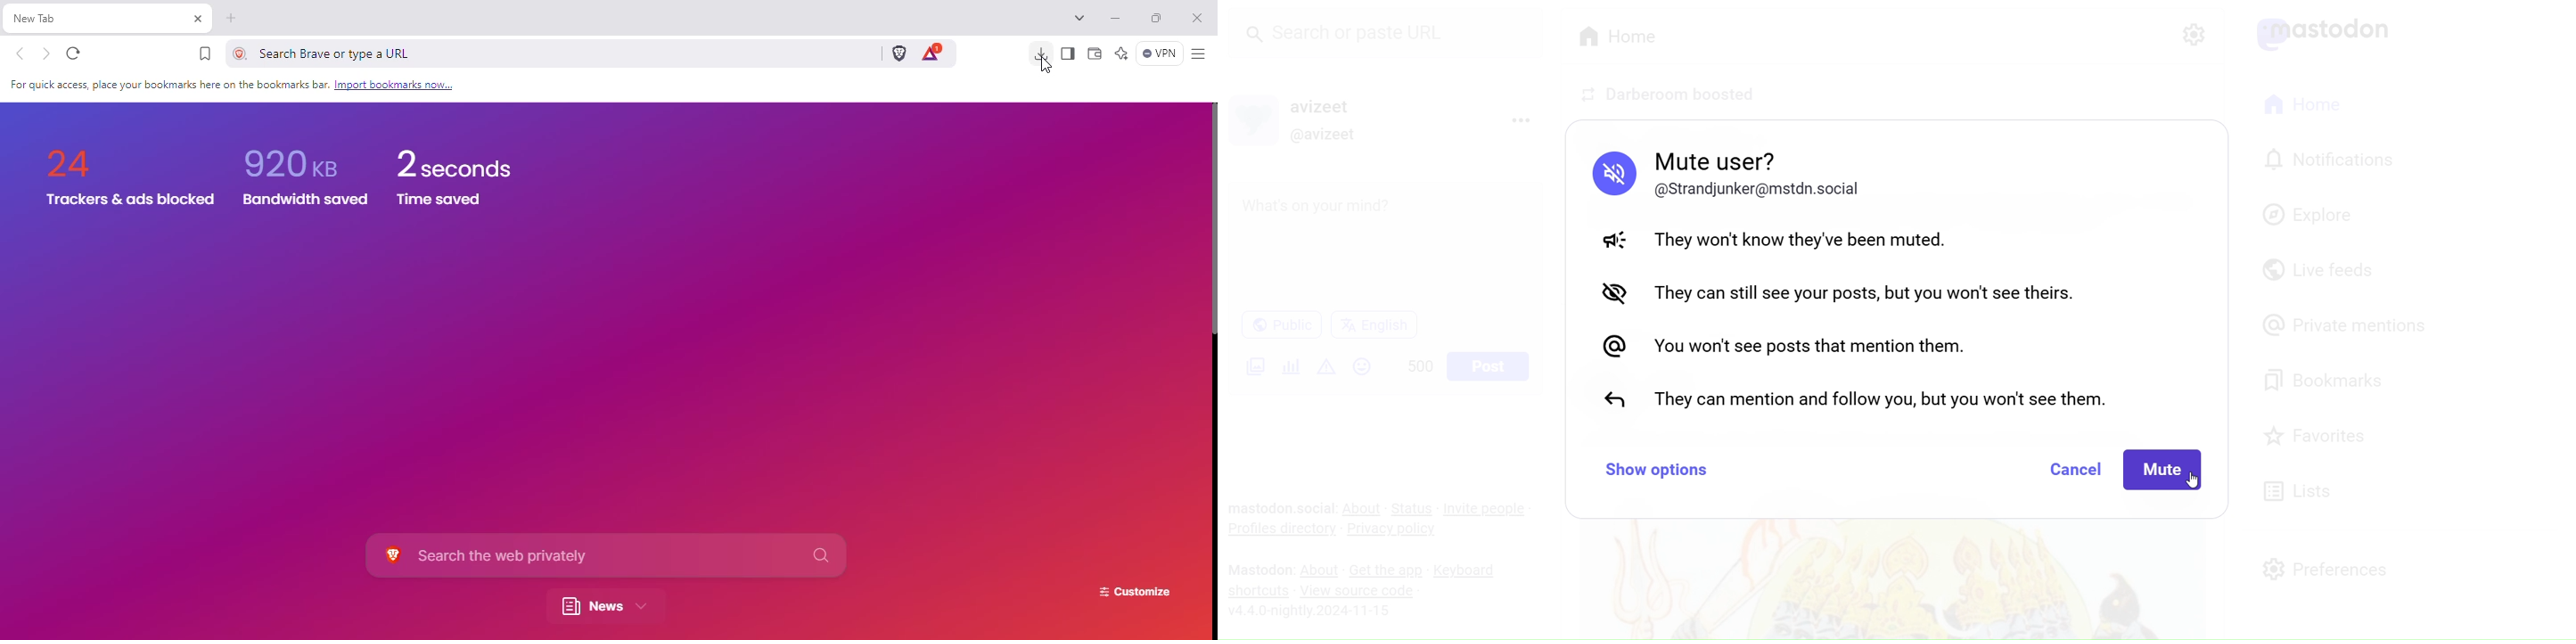  What do you see at coordinates (1890, 240) in the screenshot?
I see `They Wont know they've been muted` at bounding box center [1890, 240].